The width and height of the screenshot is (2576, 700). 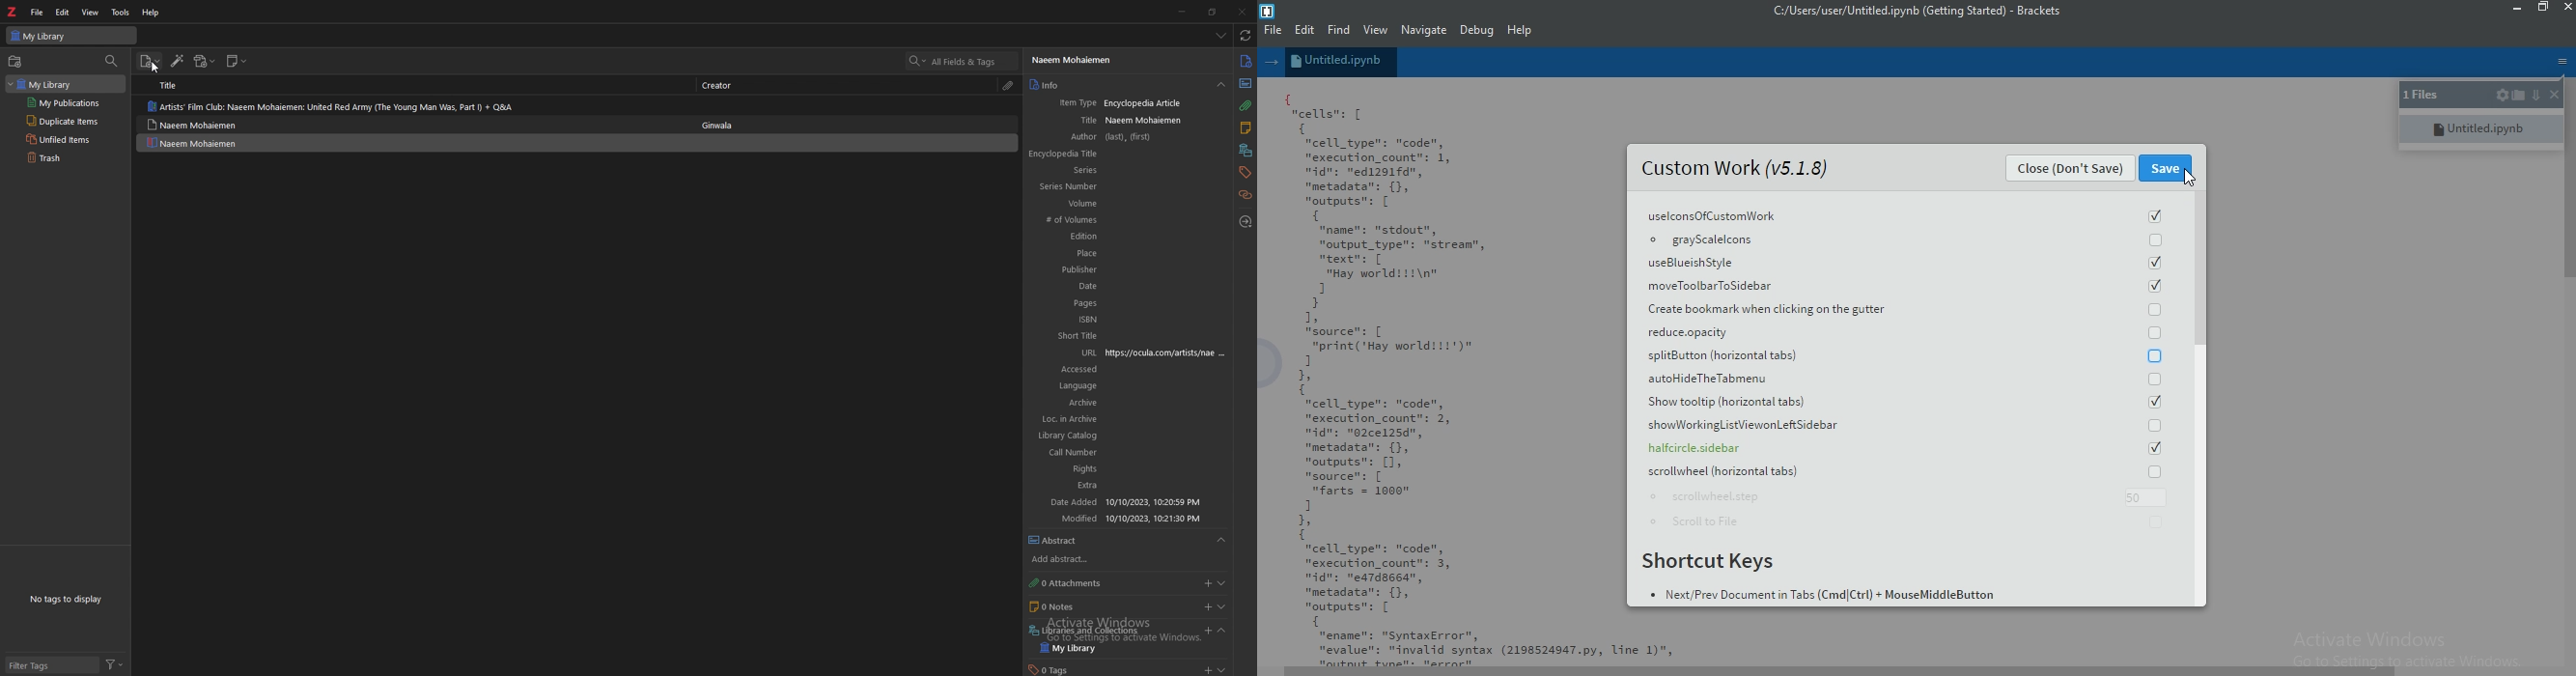 I want to click on extra, so click(x=1065, y=485).